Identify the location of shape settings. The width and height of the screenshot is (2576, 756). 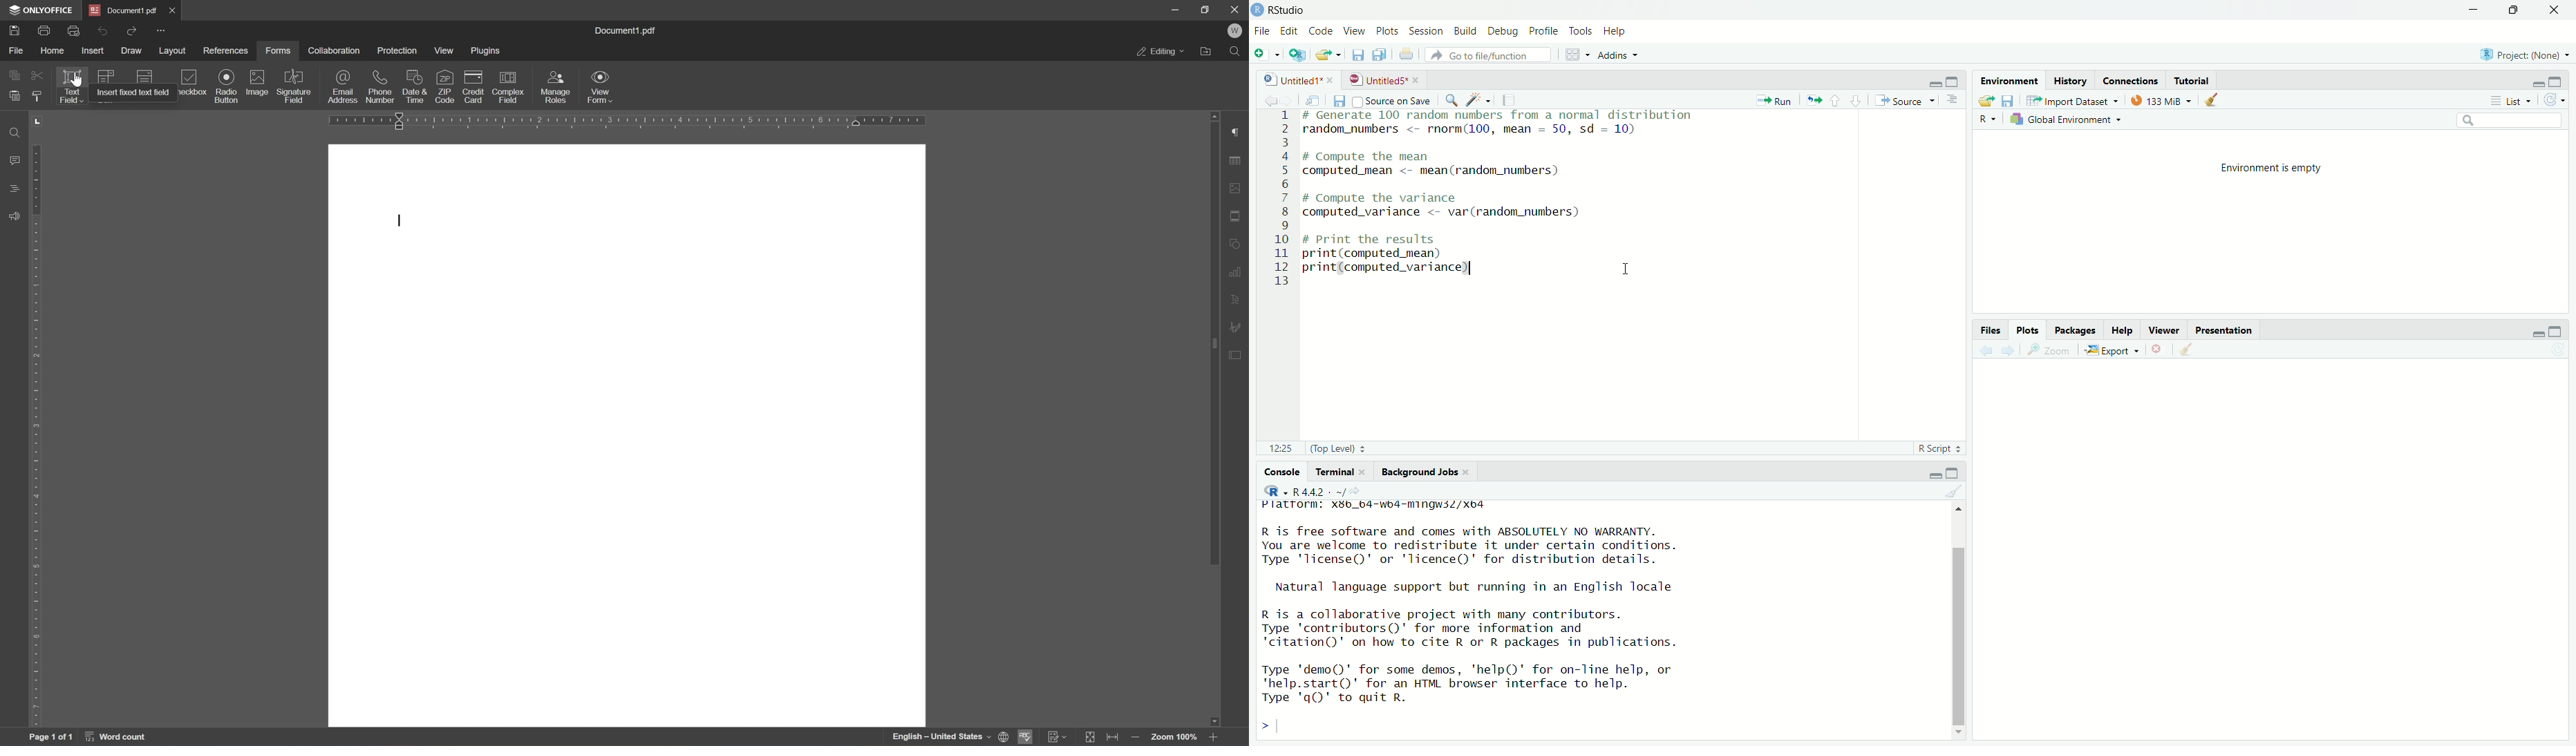
(1236, 245).